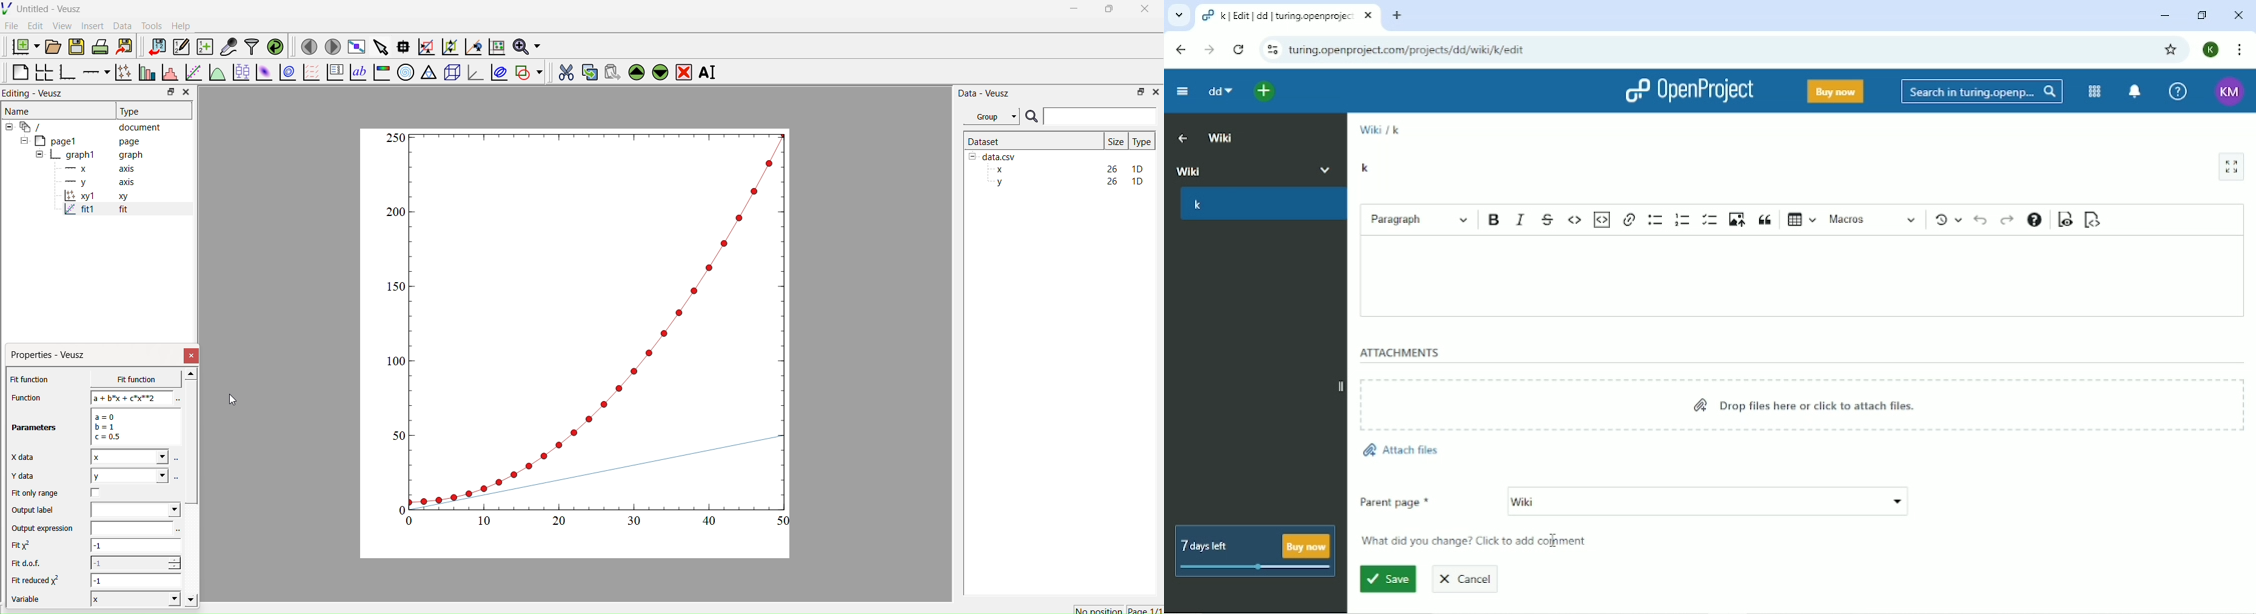 The image size is (2268, 616). Describe the element at coordinates (1472, 577) in the screenshot. I see `Cancel` at that location.